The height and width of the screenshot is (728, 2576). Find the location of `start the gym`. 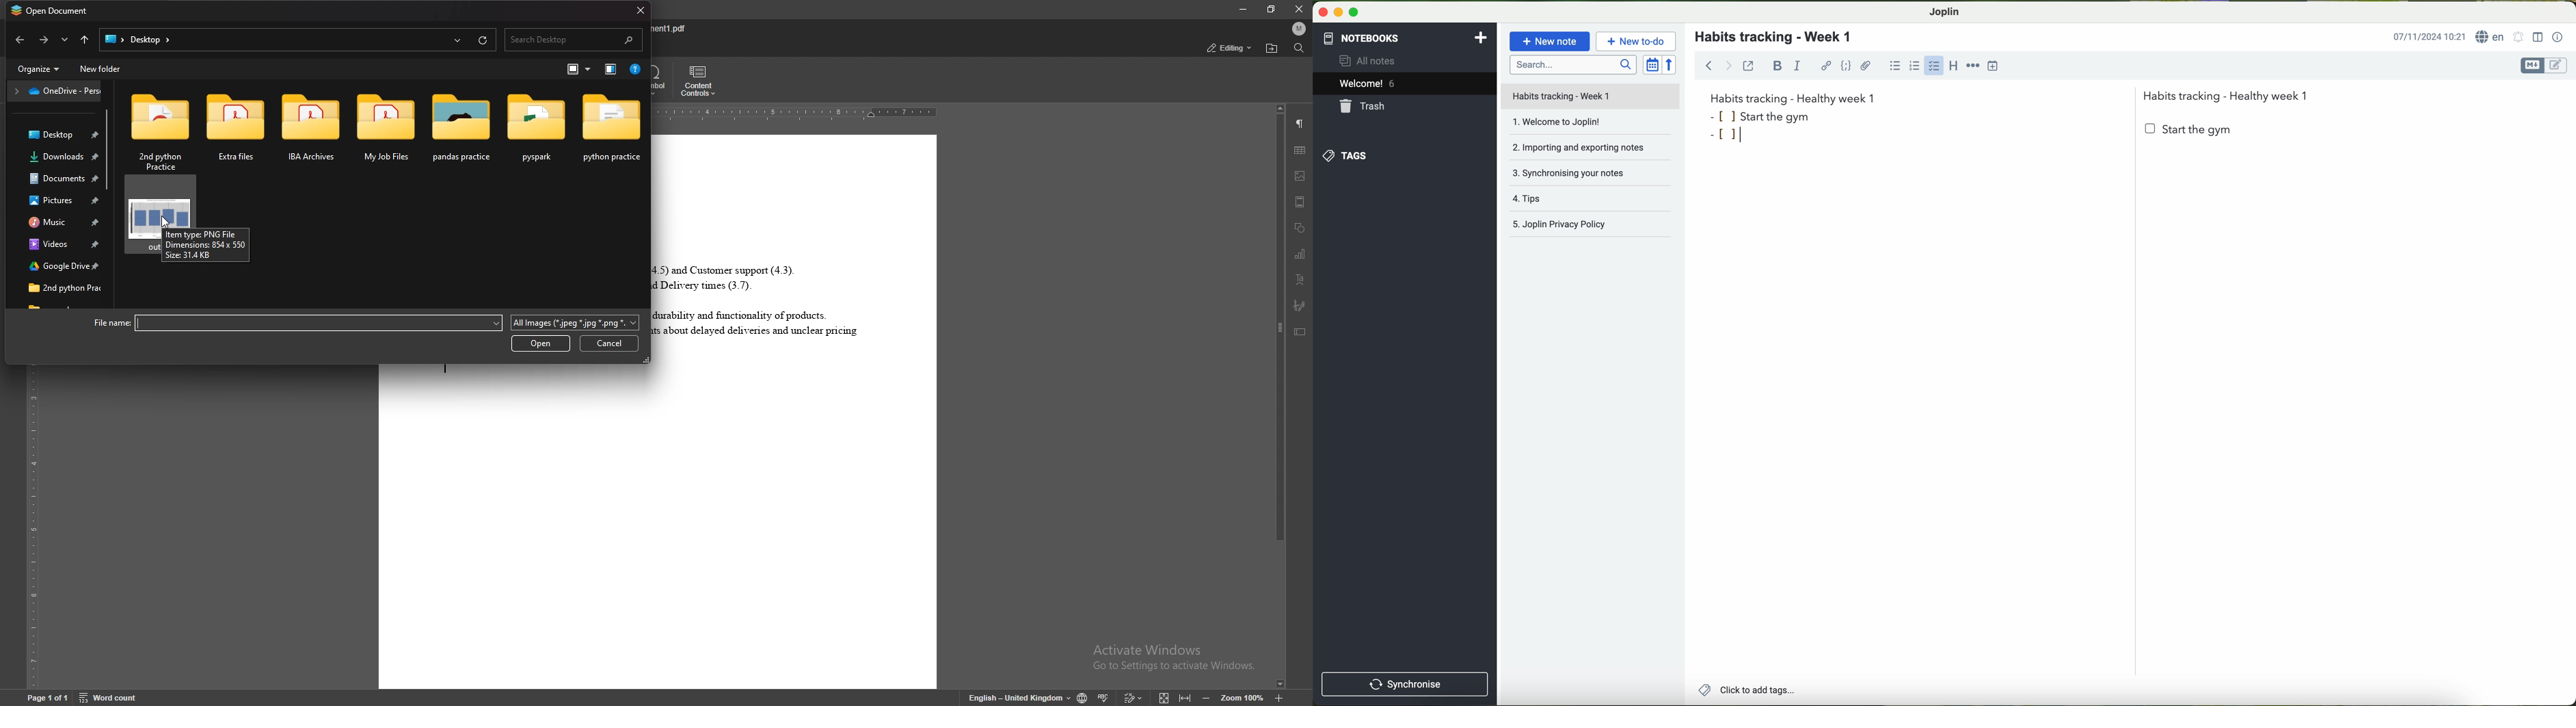

start the gym is located at coordinates (1762, 116).